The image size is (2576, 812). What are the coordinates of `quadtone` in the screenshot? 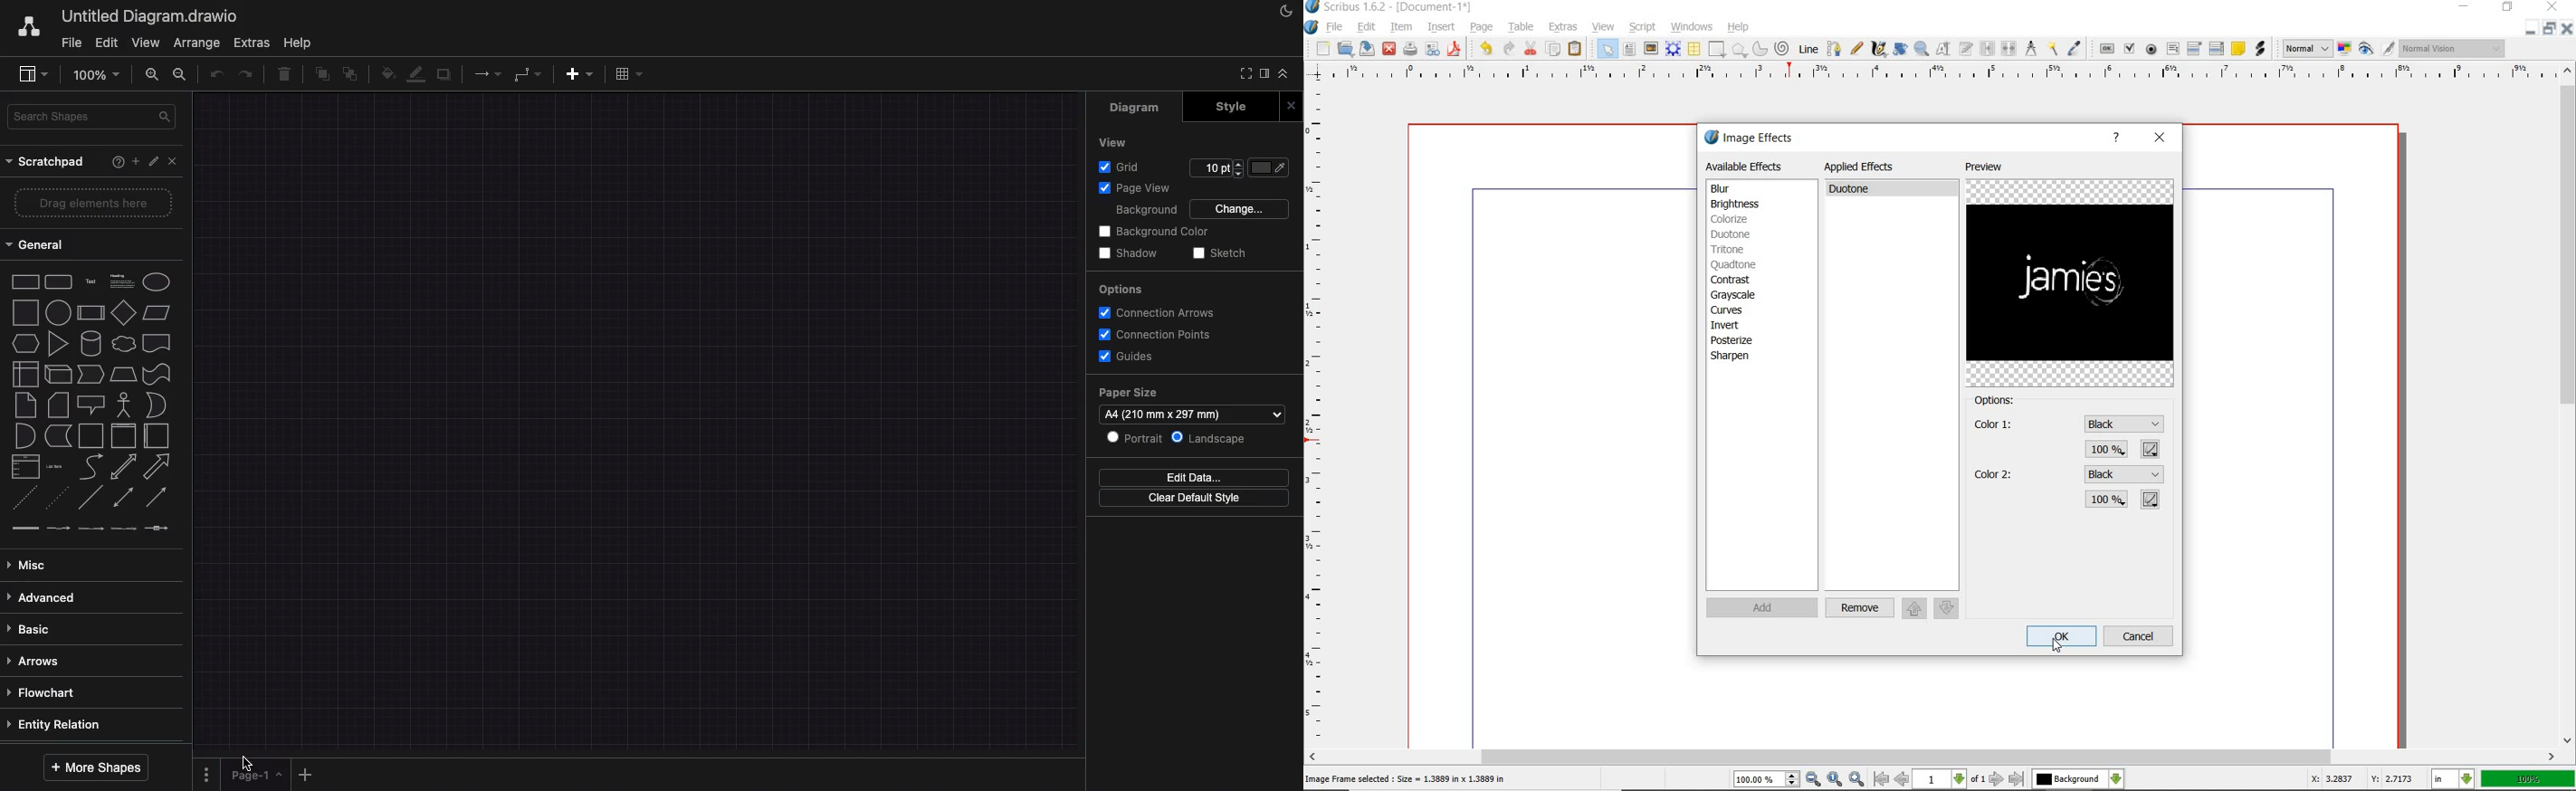 It's located at (1737, 265).